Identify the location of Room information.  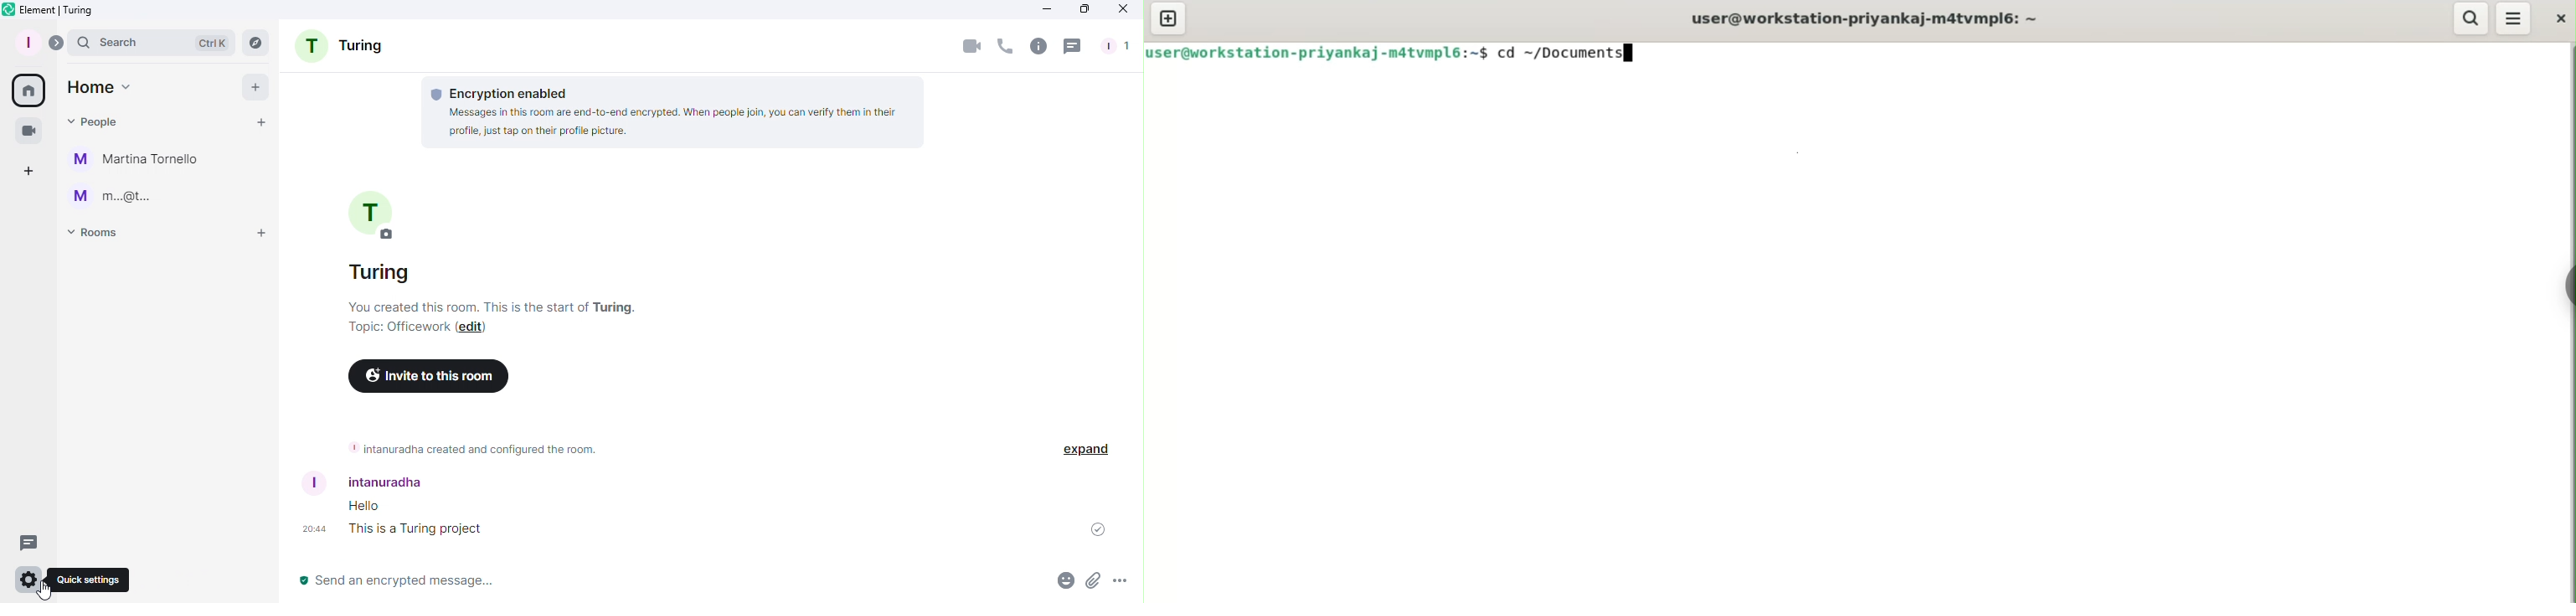
(471, 448).